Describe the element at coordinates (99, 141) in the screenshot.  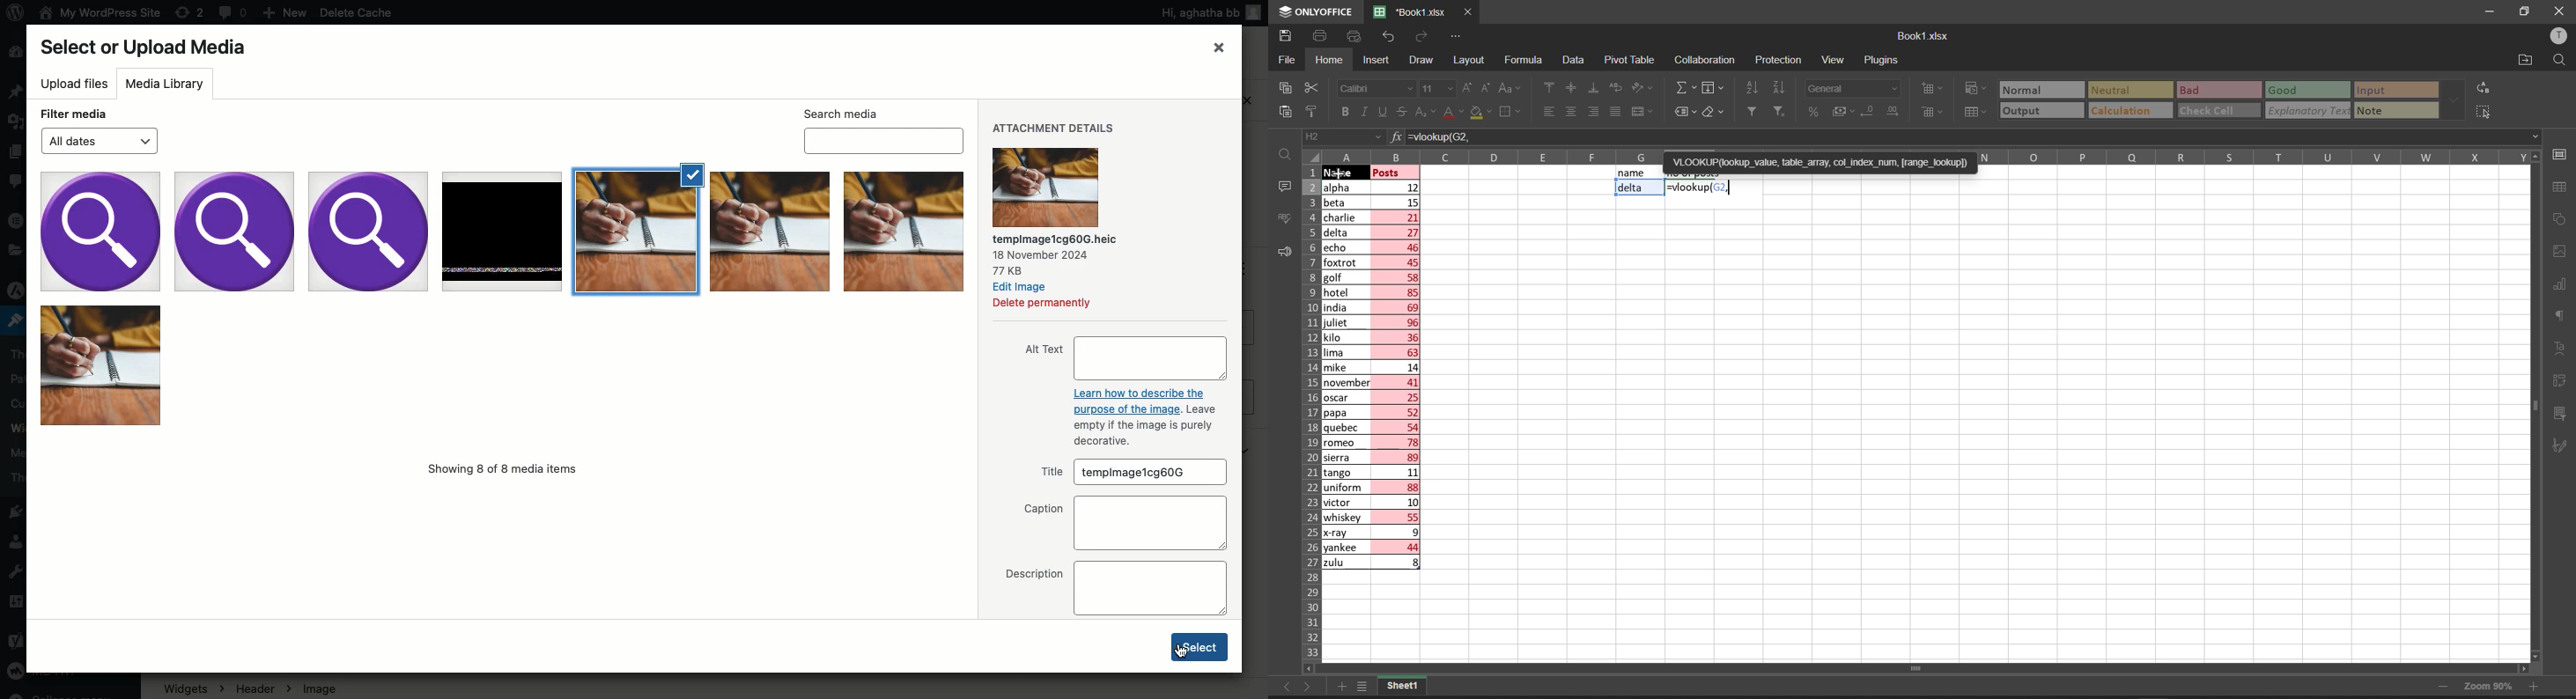
I see `All dates` at that location.